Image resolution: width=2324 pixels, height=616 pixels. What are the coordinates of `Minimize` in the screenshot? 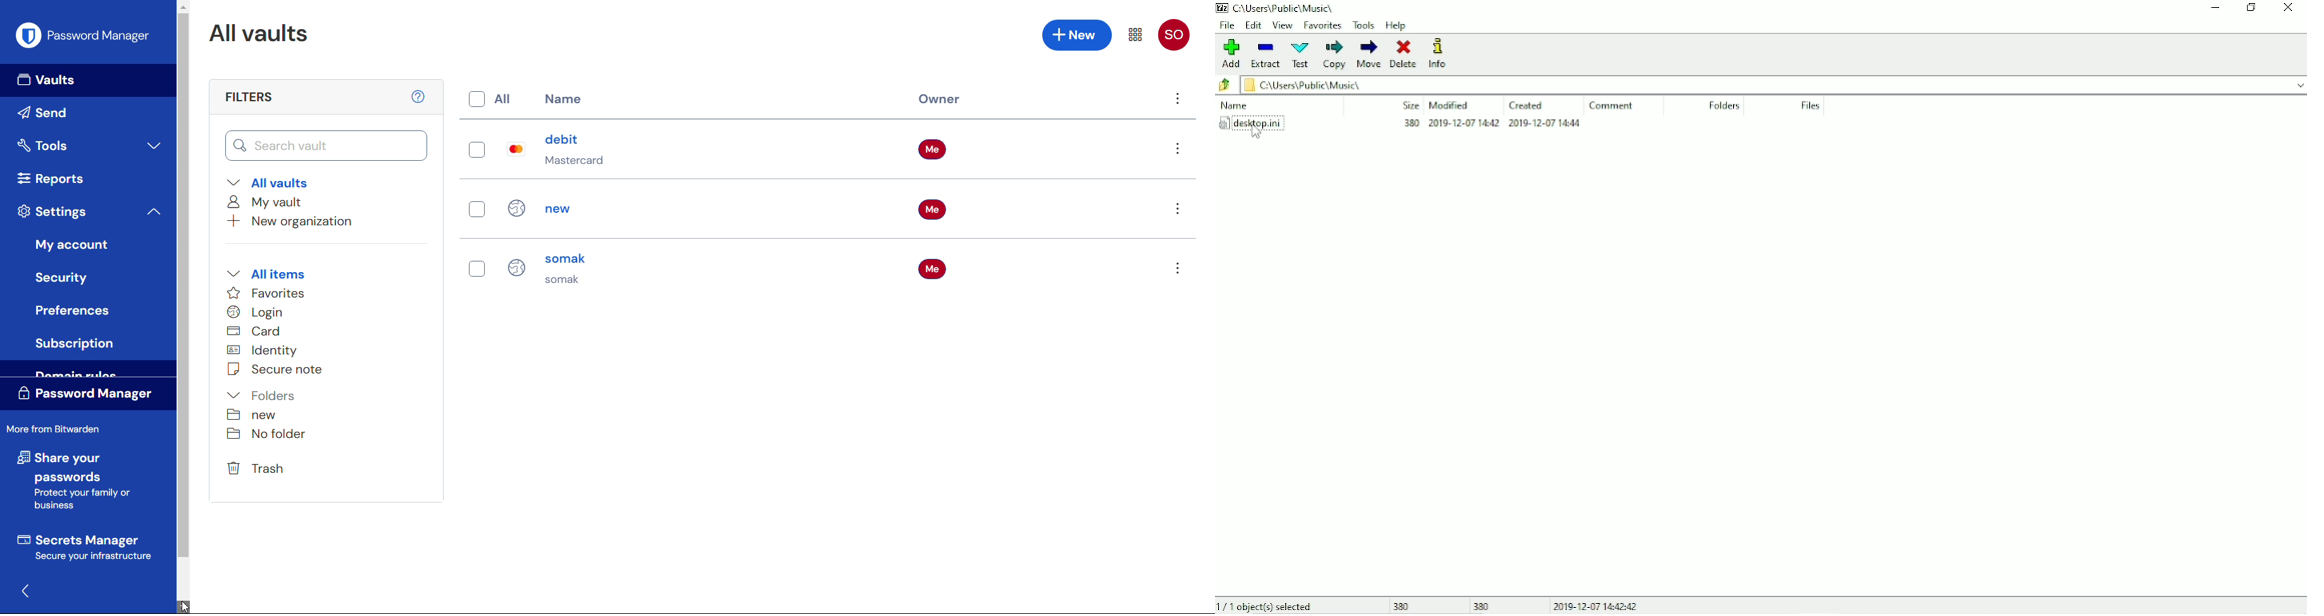 It's located at (2216, 8).